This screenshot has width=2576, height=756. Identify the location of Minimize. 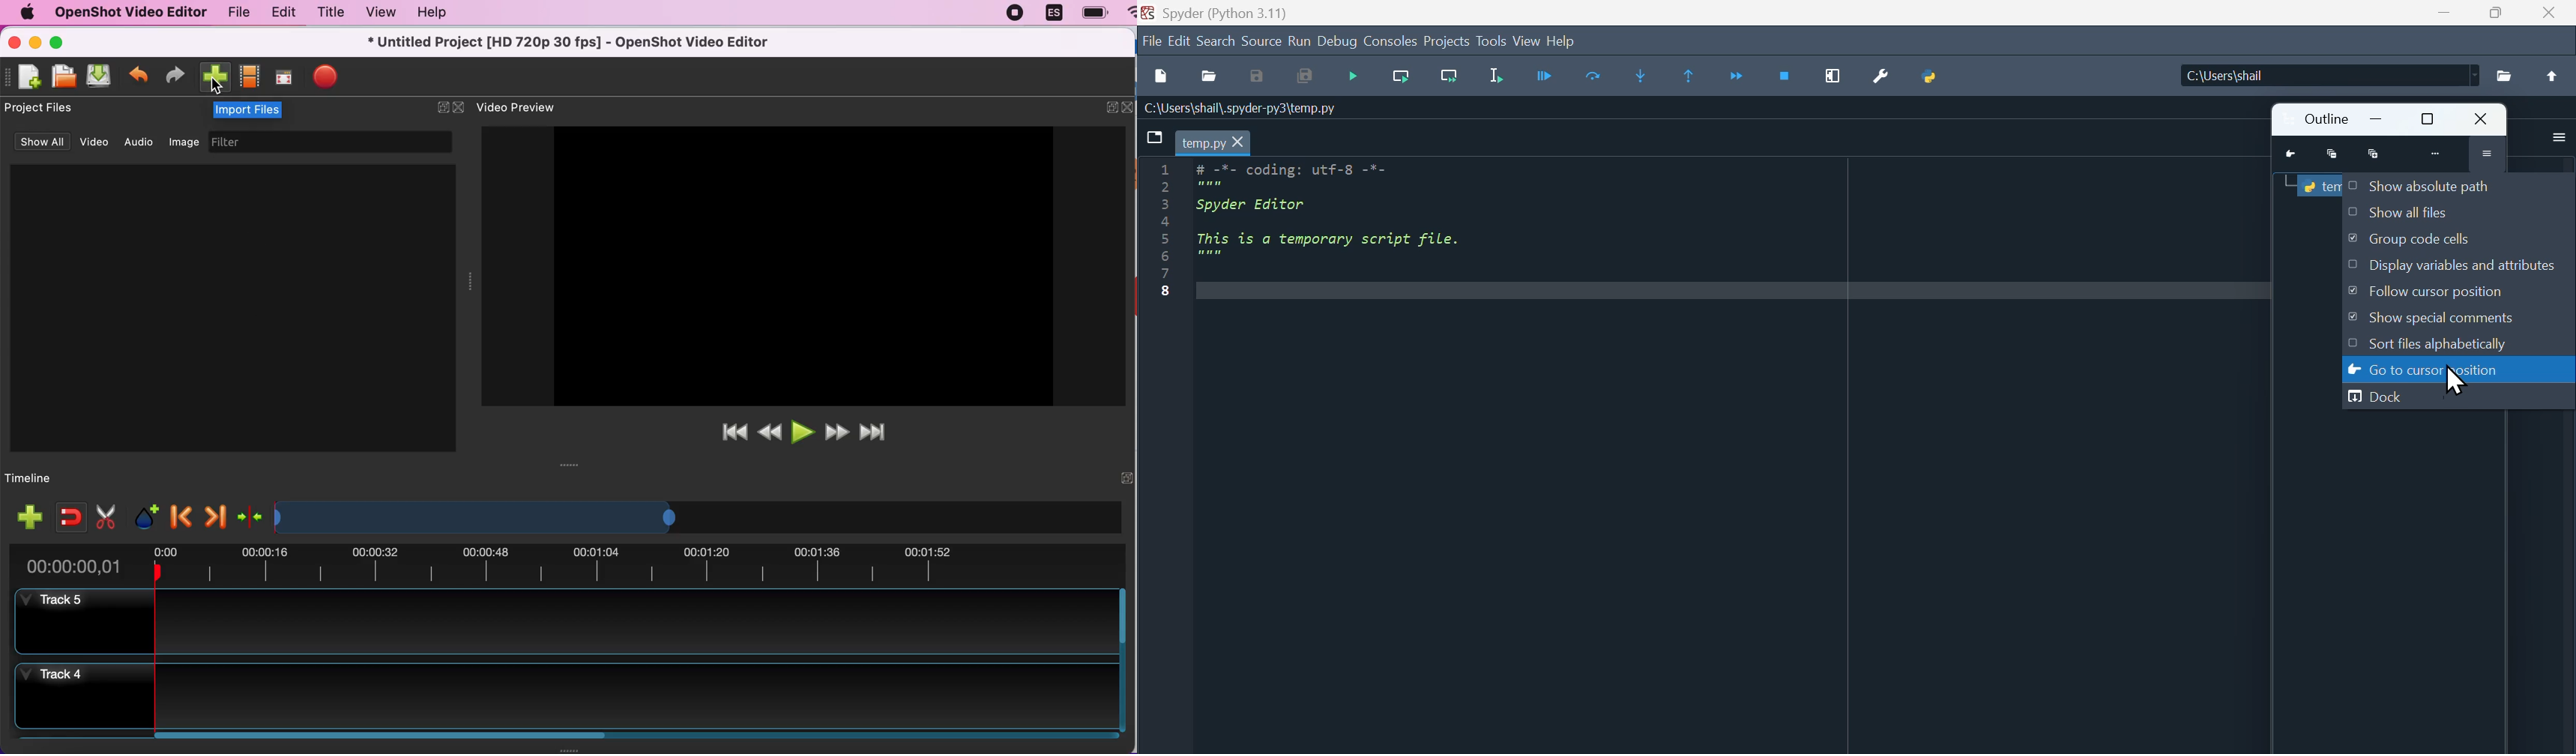
(2332, 154).